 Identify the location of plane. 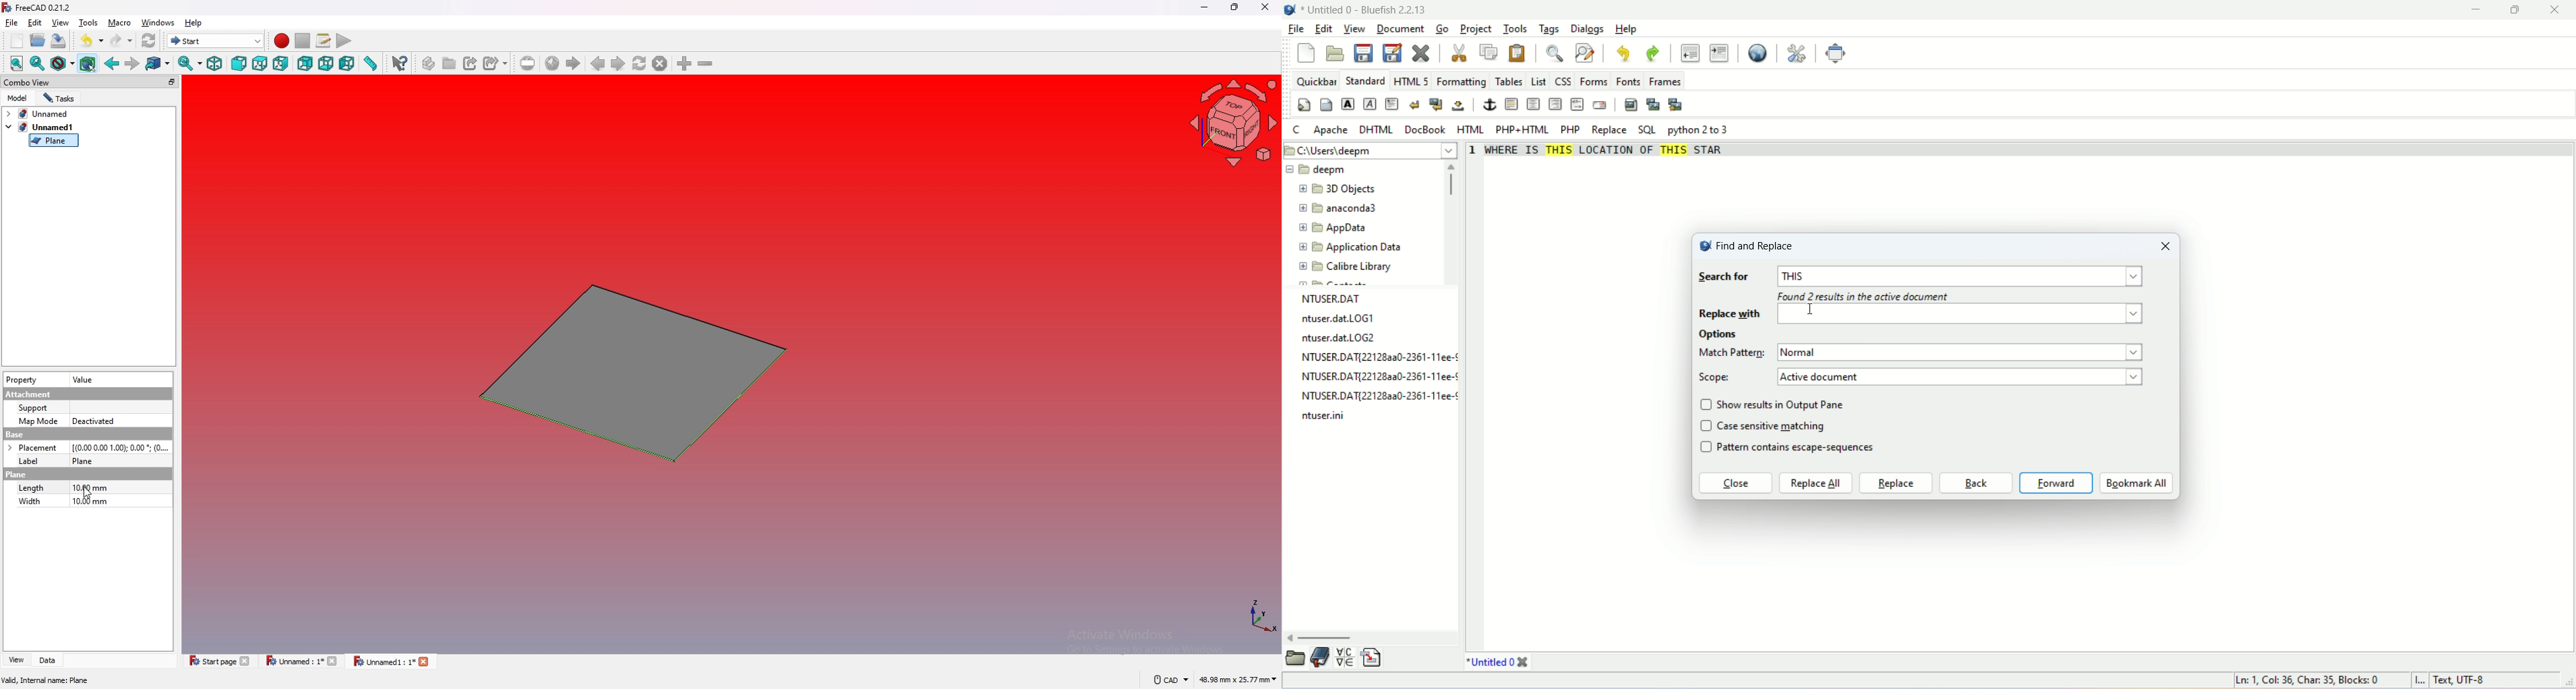
(88, 460).